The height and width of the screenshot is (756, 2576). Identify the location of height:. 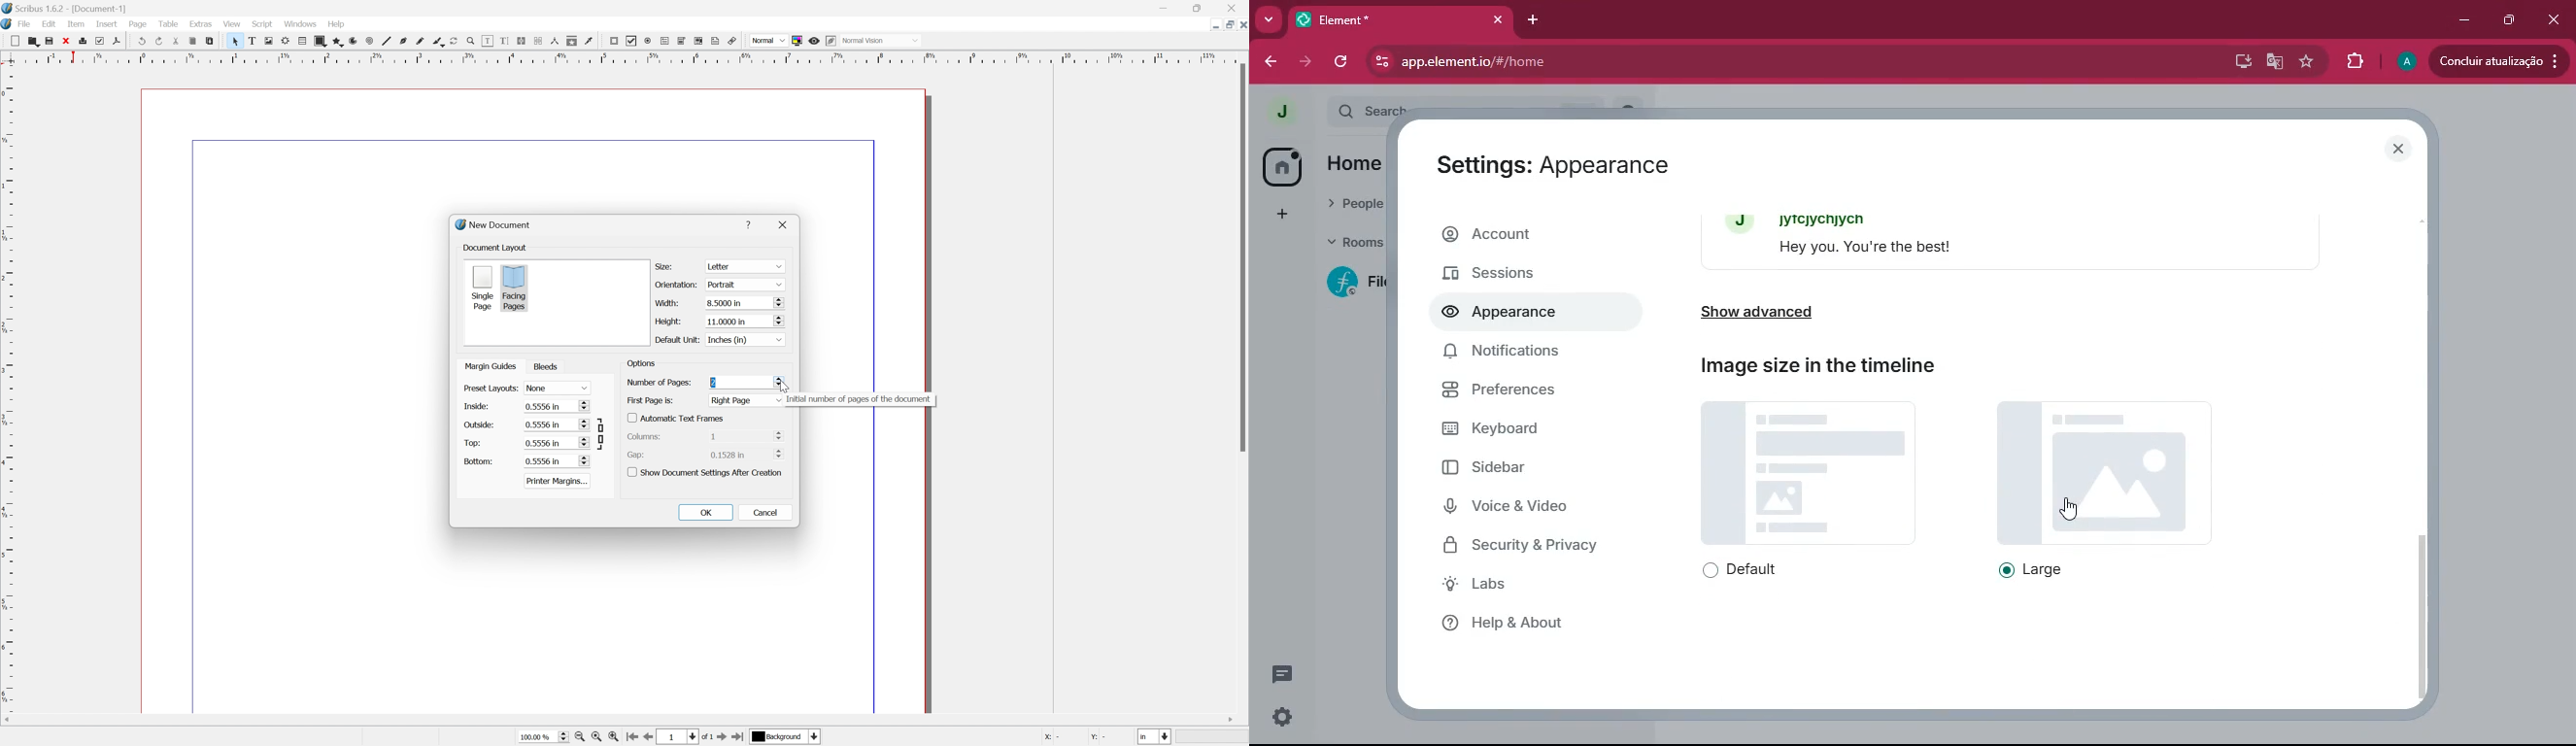
(666, 320).